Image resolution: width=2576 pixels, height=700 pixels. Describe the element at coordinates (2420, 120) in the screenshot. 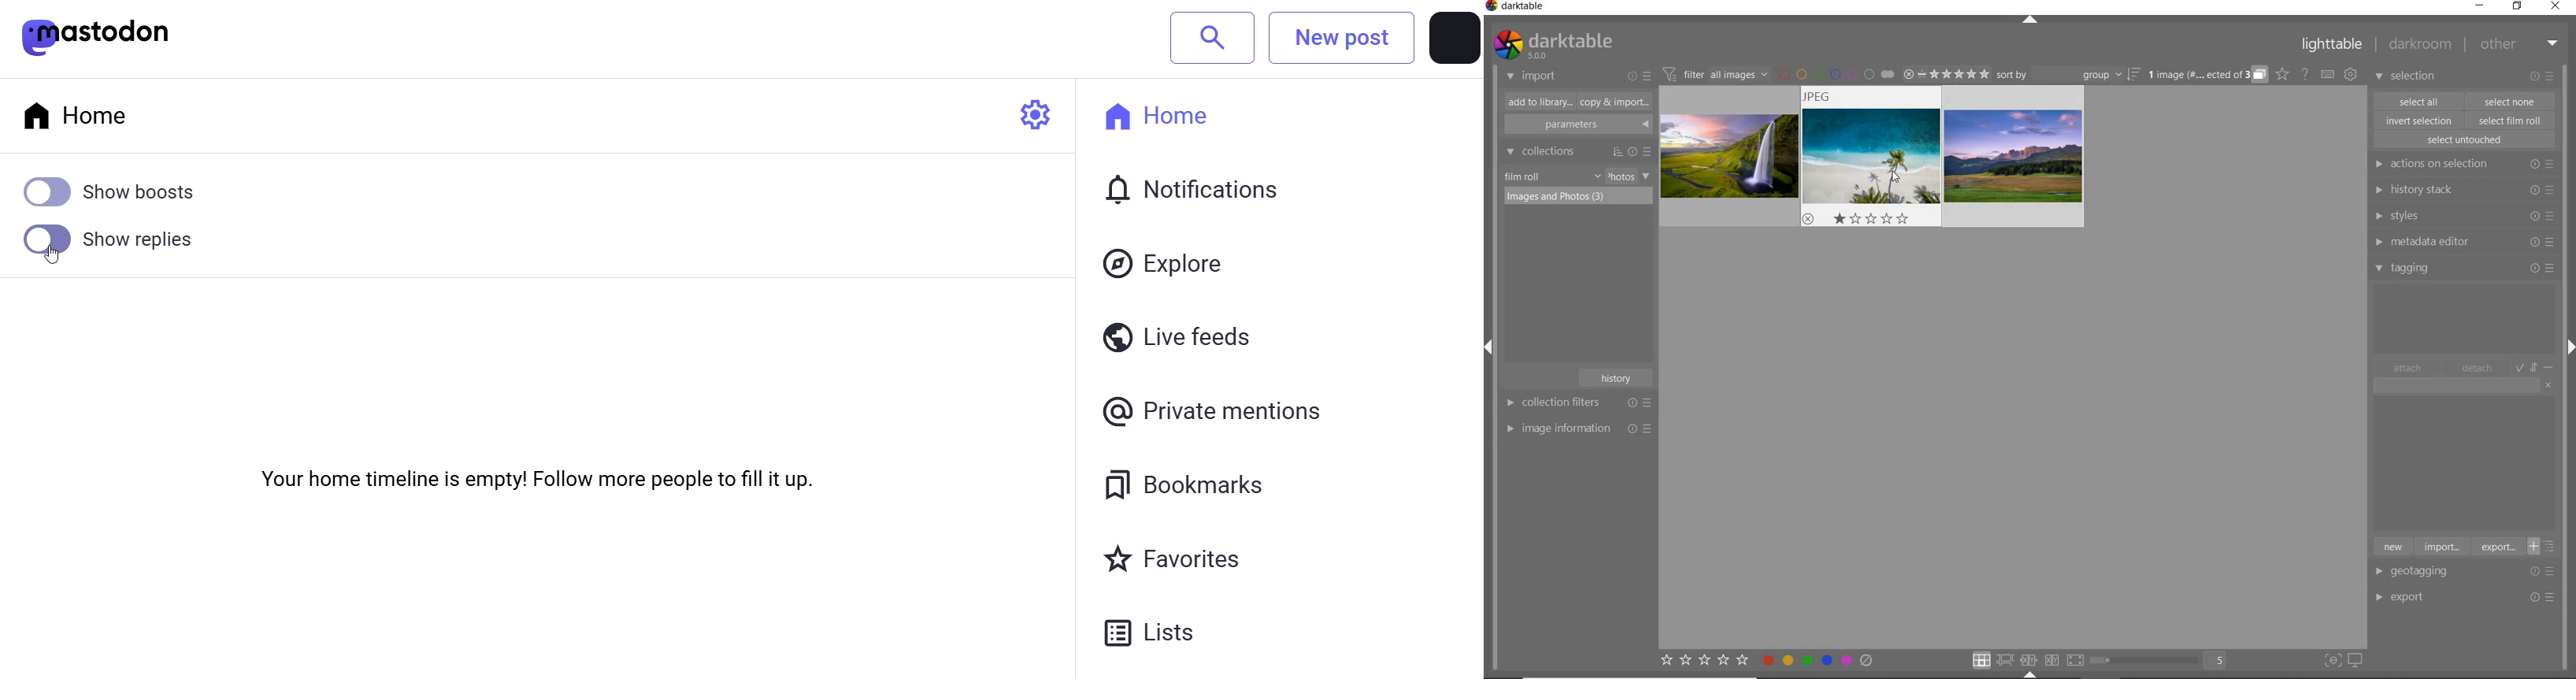

I see `invert selection` at that location.